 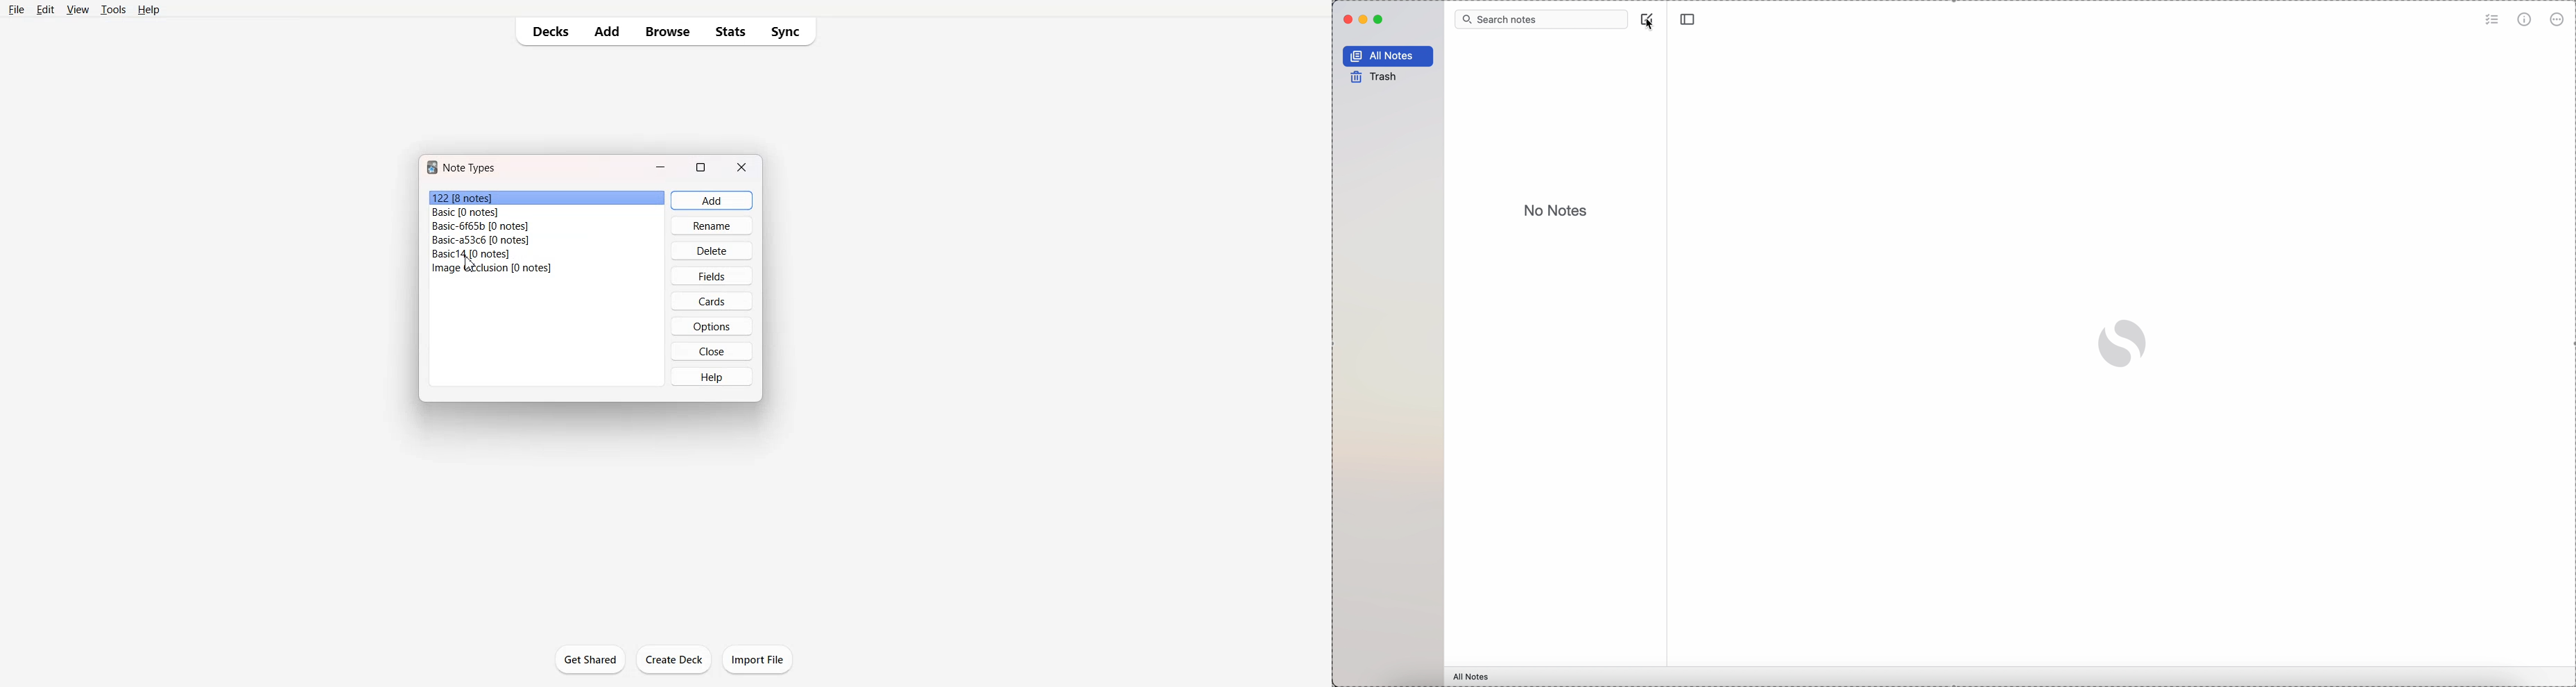 I want to click on all notes, so click(x=1472, y=676).